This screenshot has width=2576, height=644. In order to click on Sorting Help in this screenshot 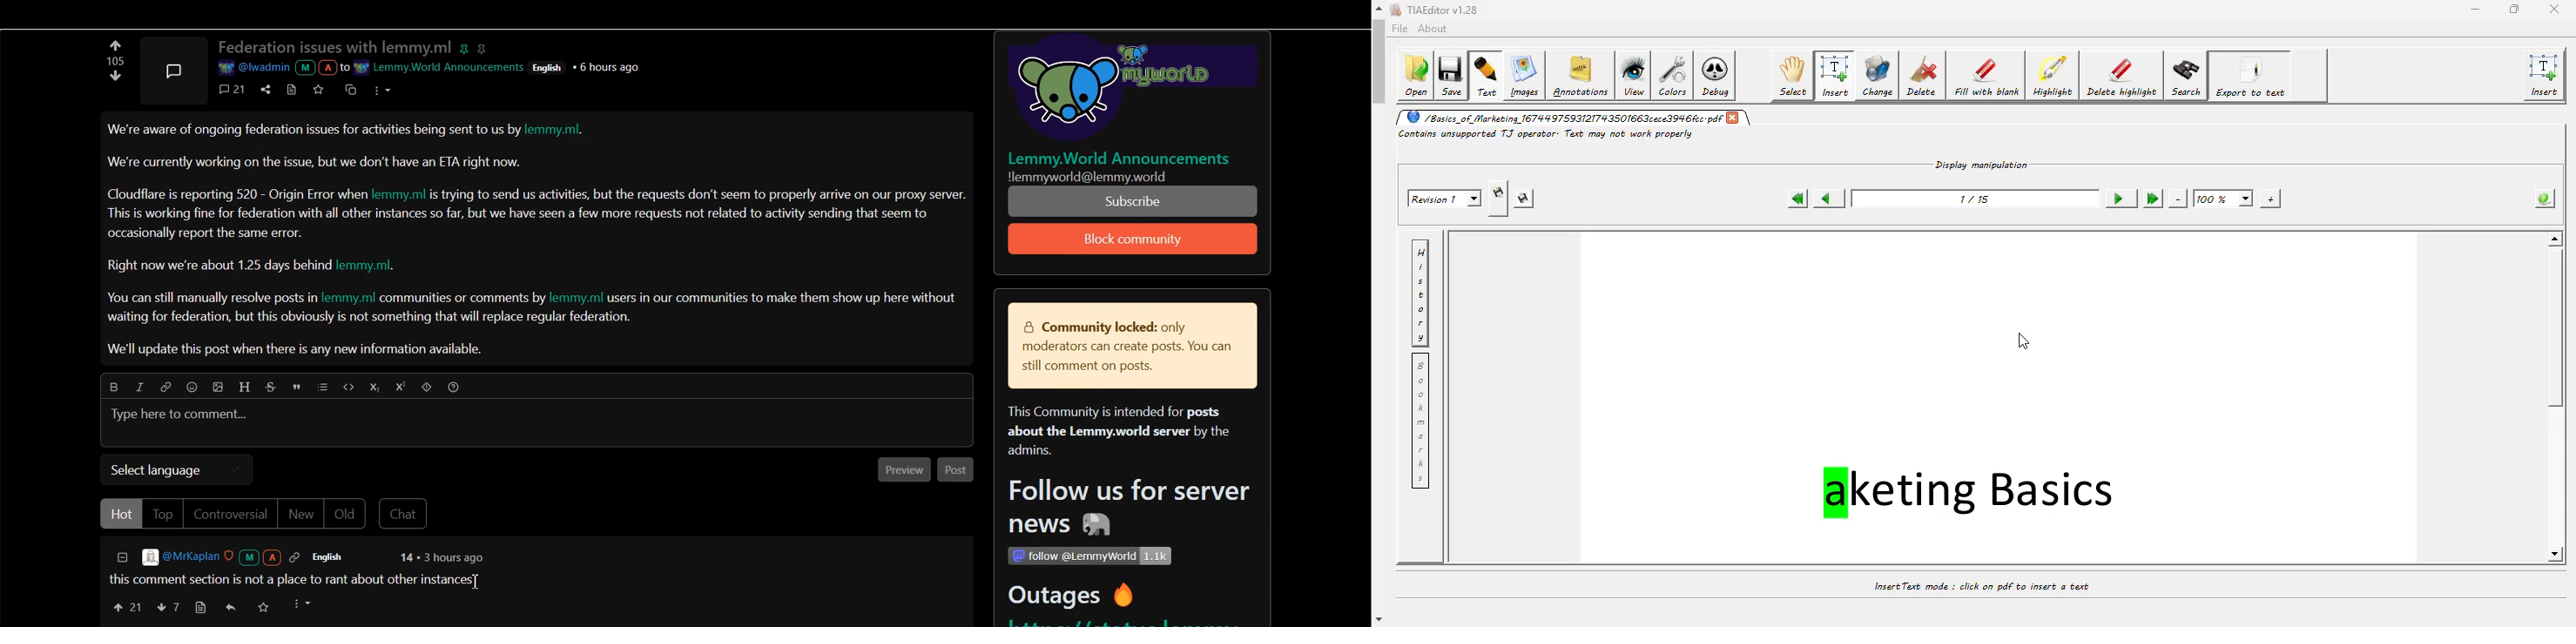, I will do `click(455, 386)`.